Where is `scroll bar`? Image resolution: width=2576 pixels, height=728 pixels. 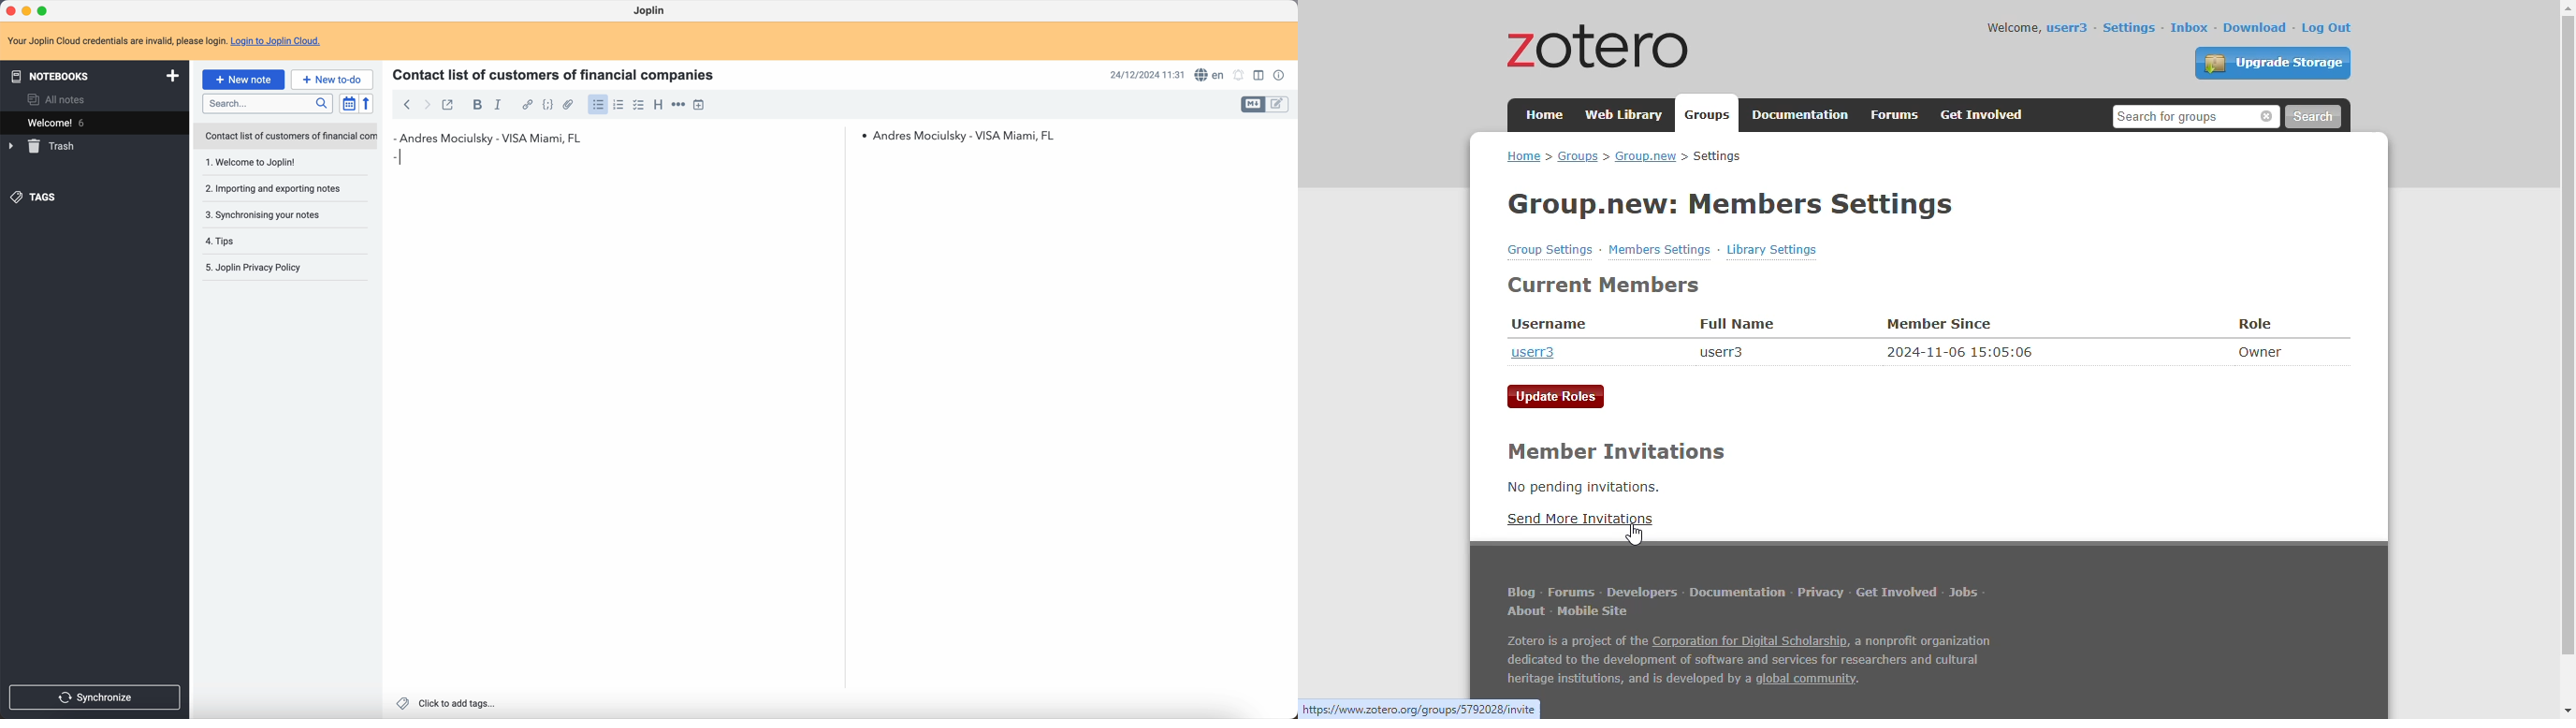 scroll bar is located at coordinates (841, 218).